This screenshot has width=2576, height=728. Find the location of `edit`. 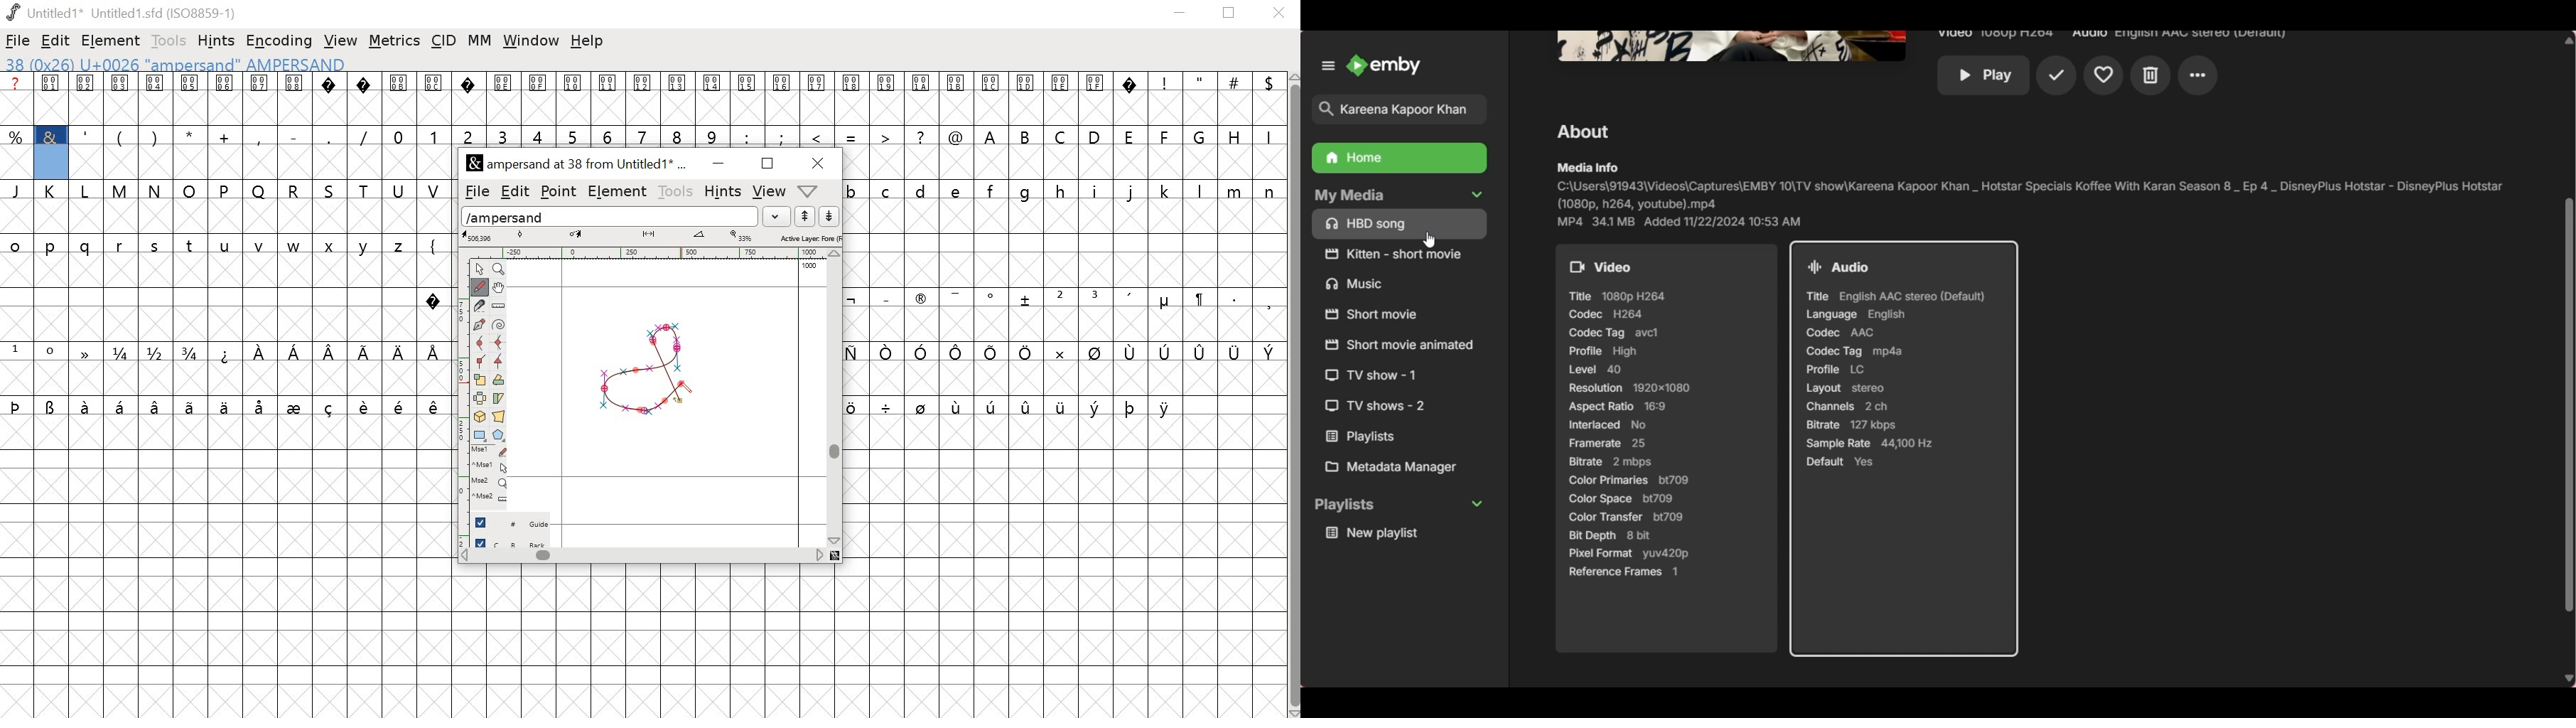

edit is located at coordinates (514, 190).